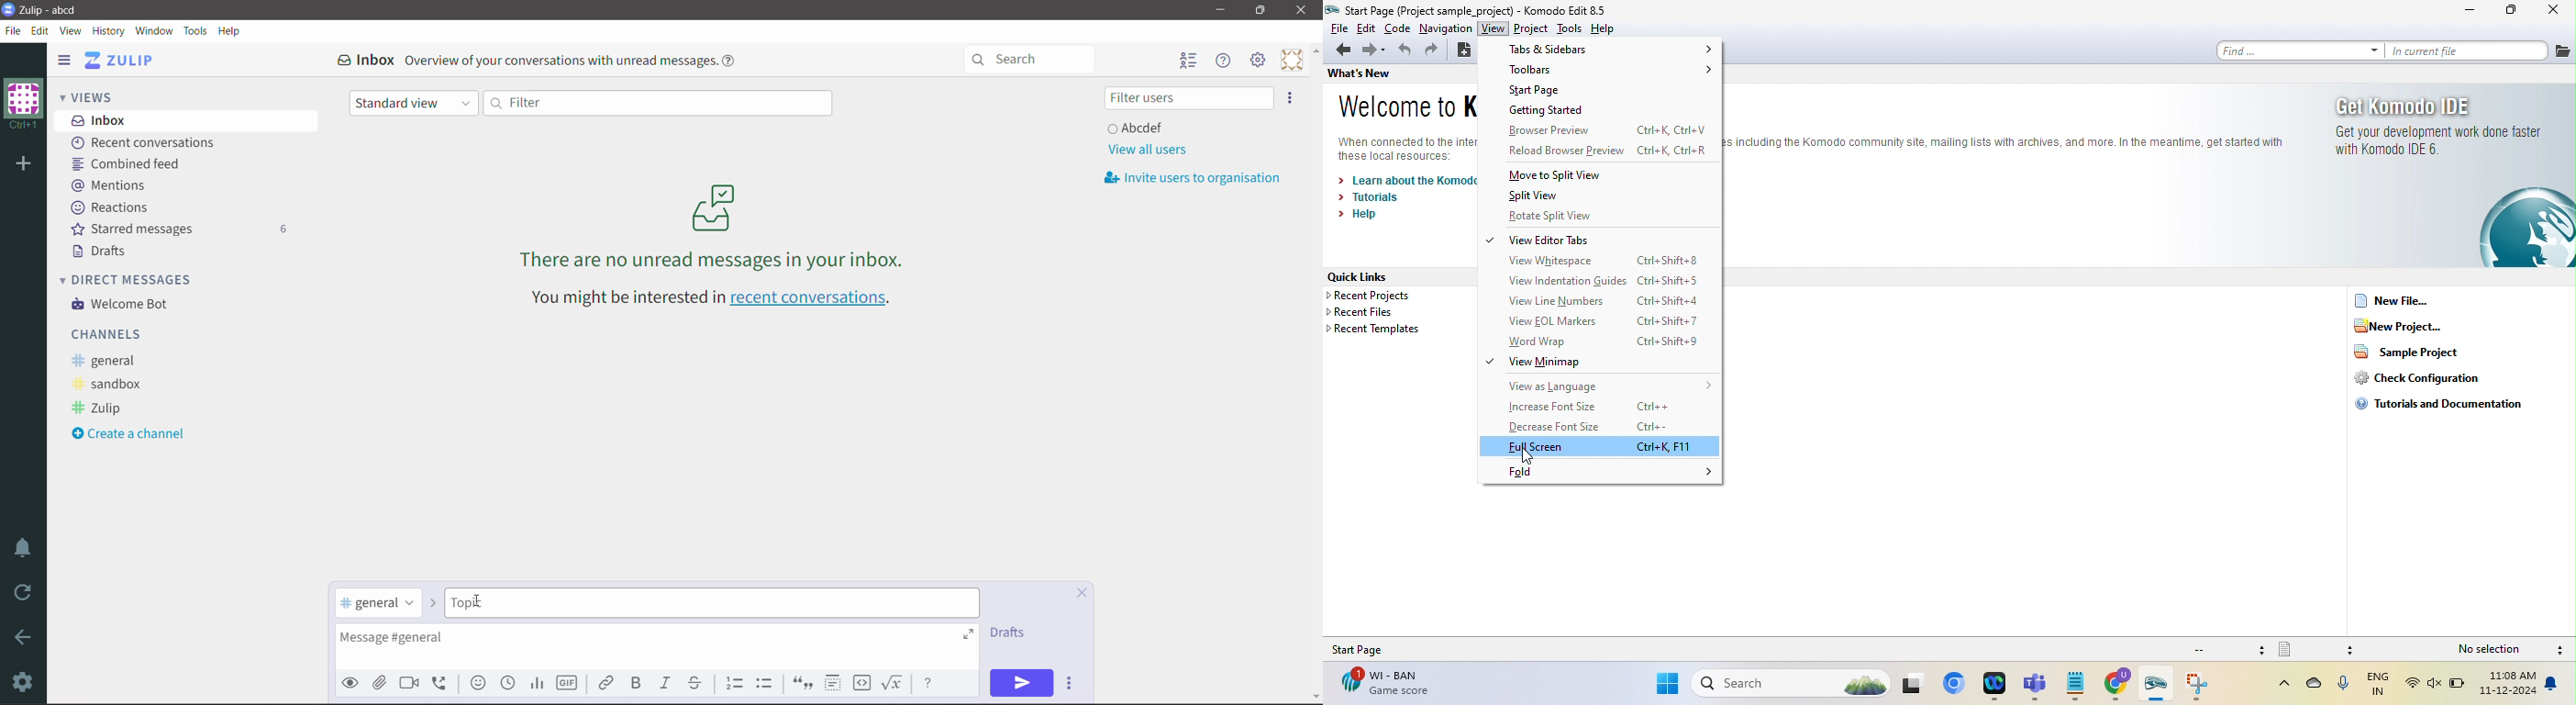  What do you see at coordinates (26, 593) in the screenshot?
I see `Reload` at bounding box center [26, 593].